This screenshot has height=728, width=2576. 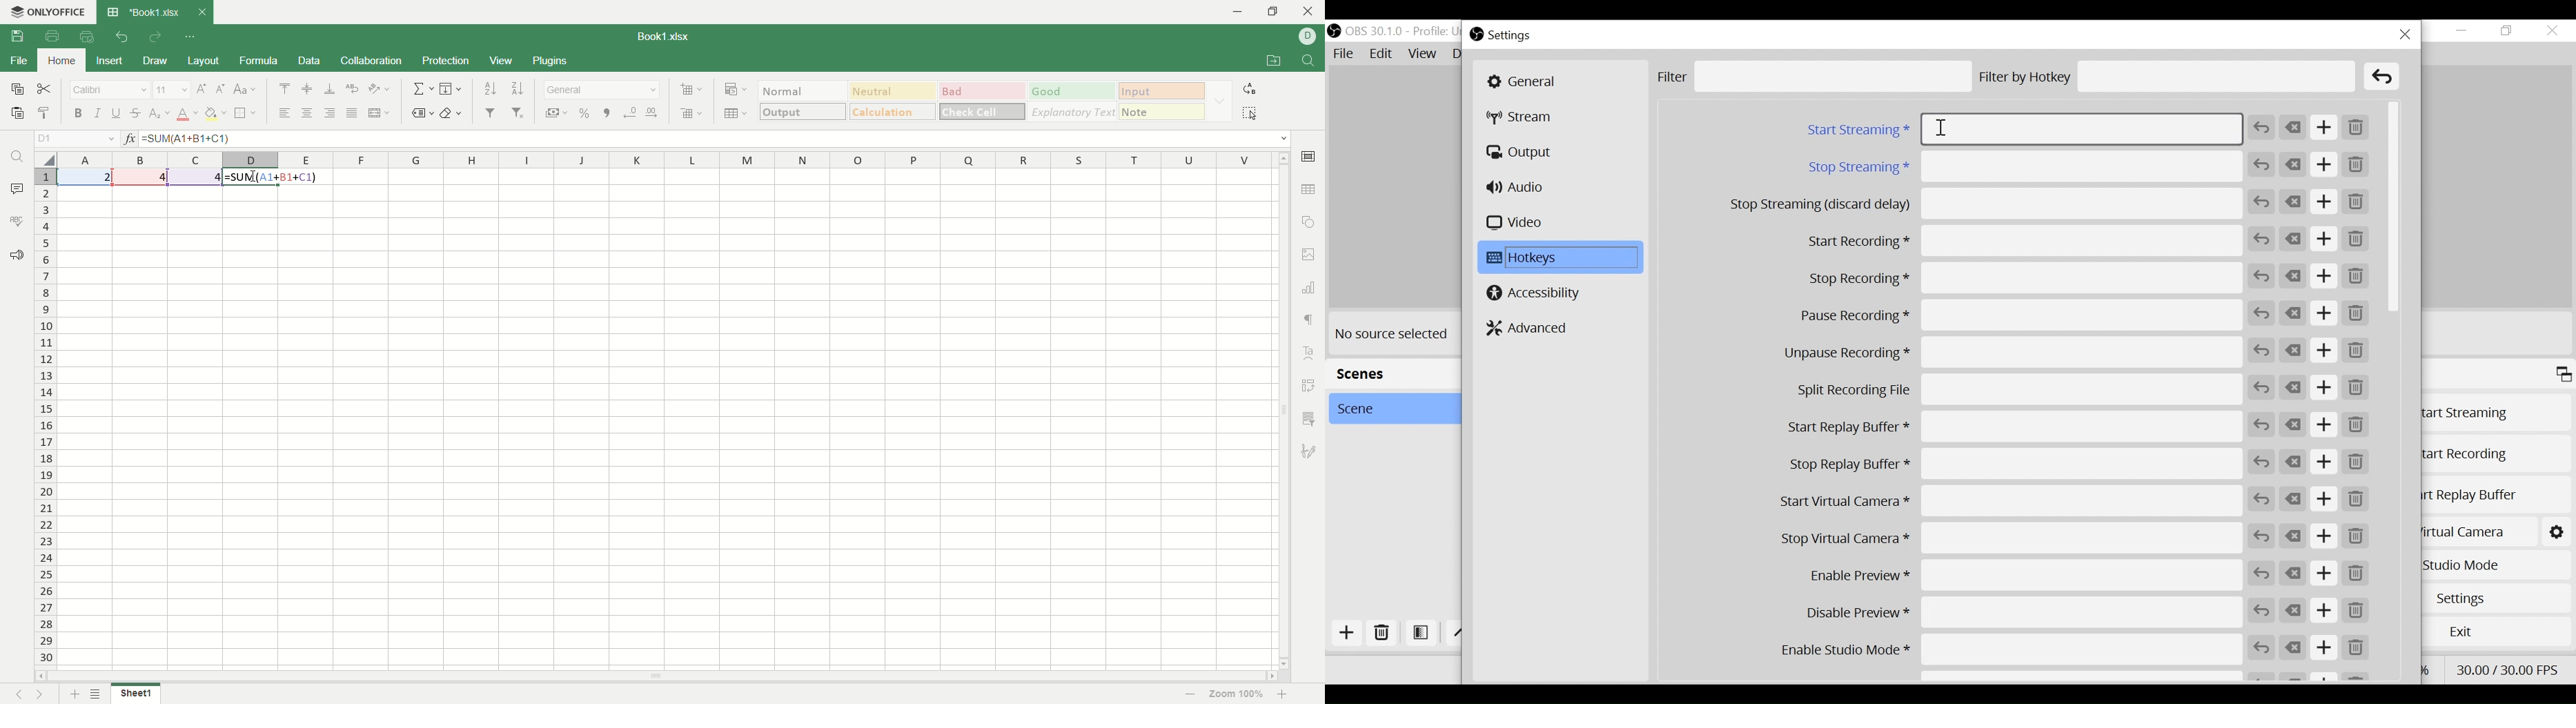 What do you see at coordinates (2295, 499) in the screenshot?
I see `Clear` at bounding box center [2295, 499].